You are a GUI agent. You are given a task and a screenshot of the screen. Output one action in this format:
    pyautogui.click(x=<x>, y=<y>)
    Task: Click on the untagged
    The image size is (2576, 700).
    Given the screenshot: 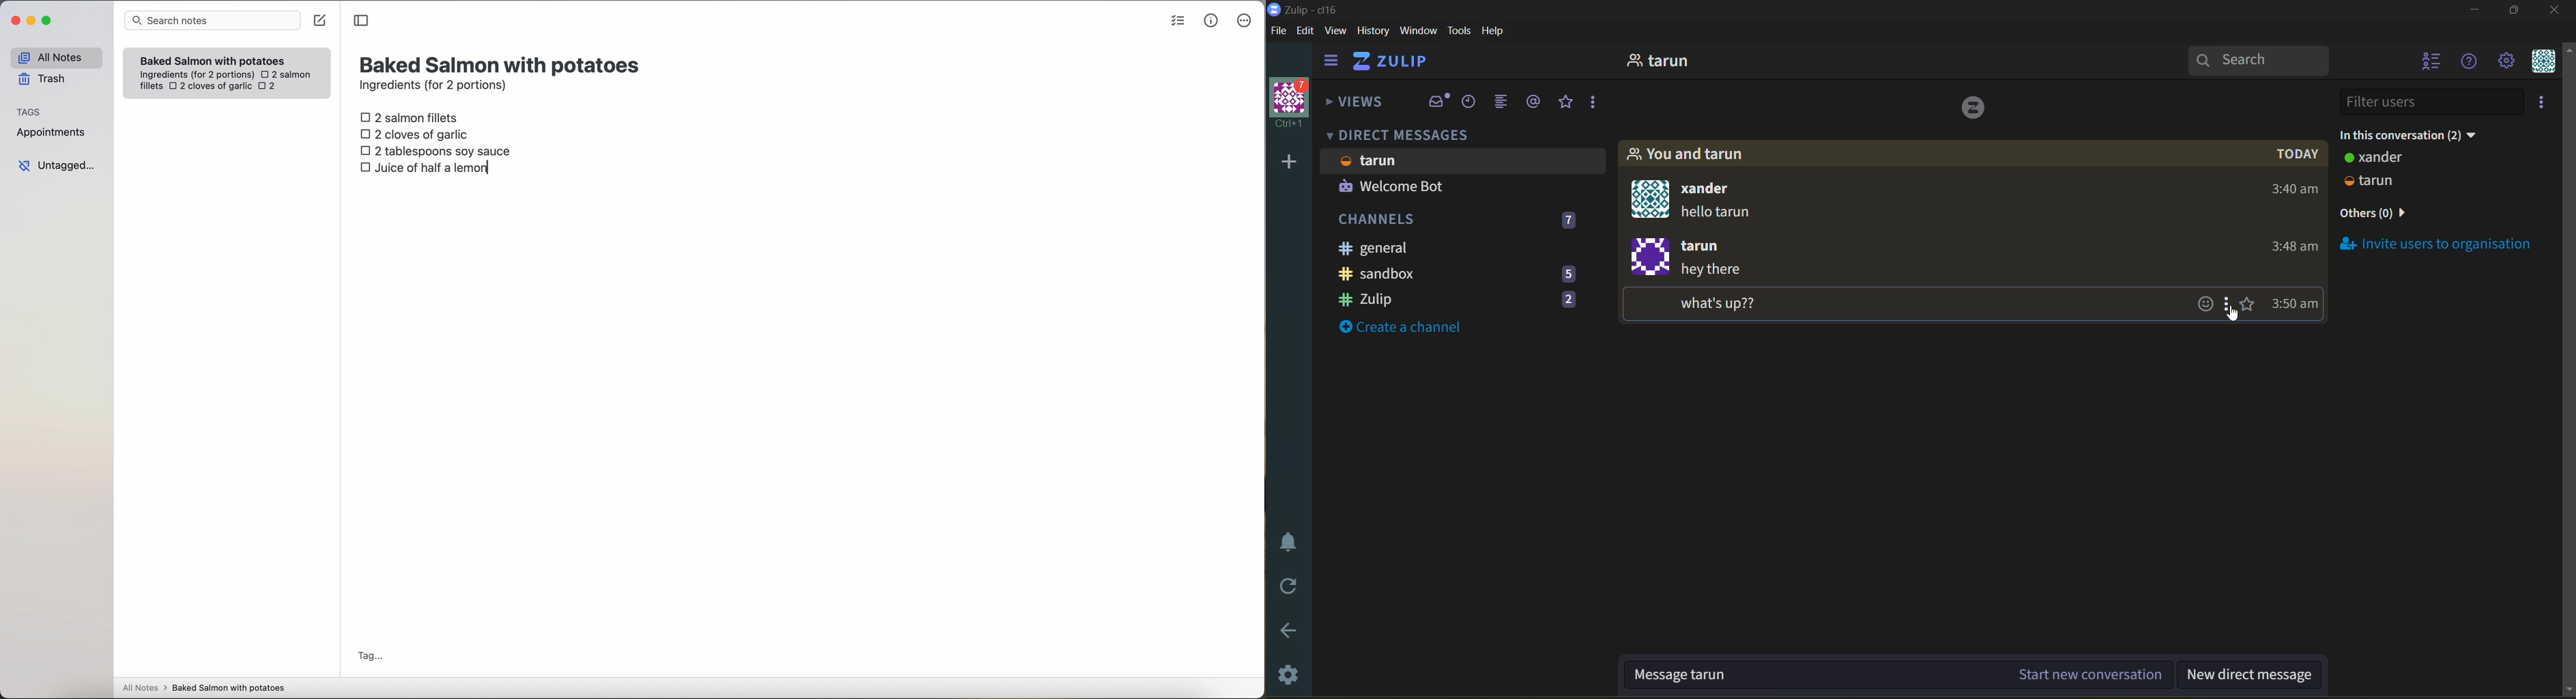 What is the action you would take?
    pyautogui.click(x=58, y=165)
    